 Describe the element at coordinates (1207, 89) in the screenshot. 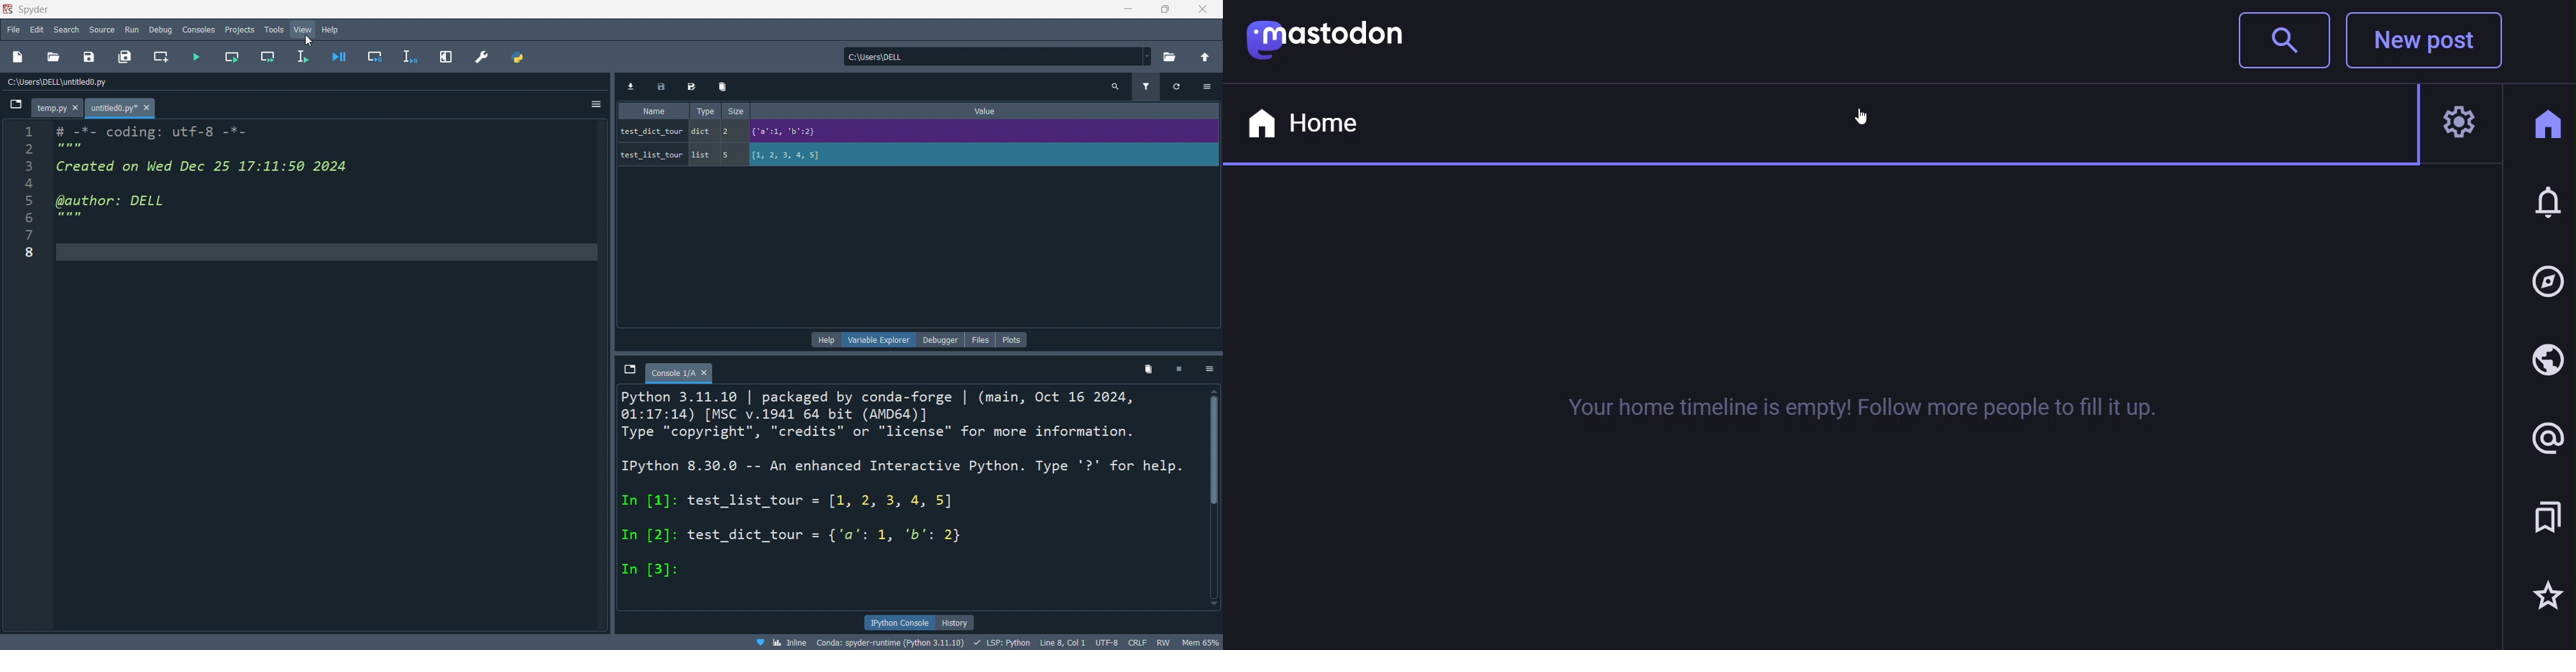

I see `options` at that location.